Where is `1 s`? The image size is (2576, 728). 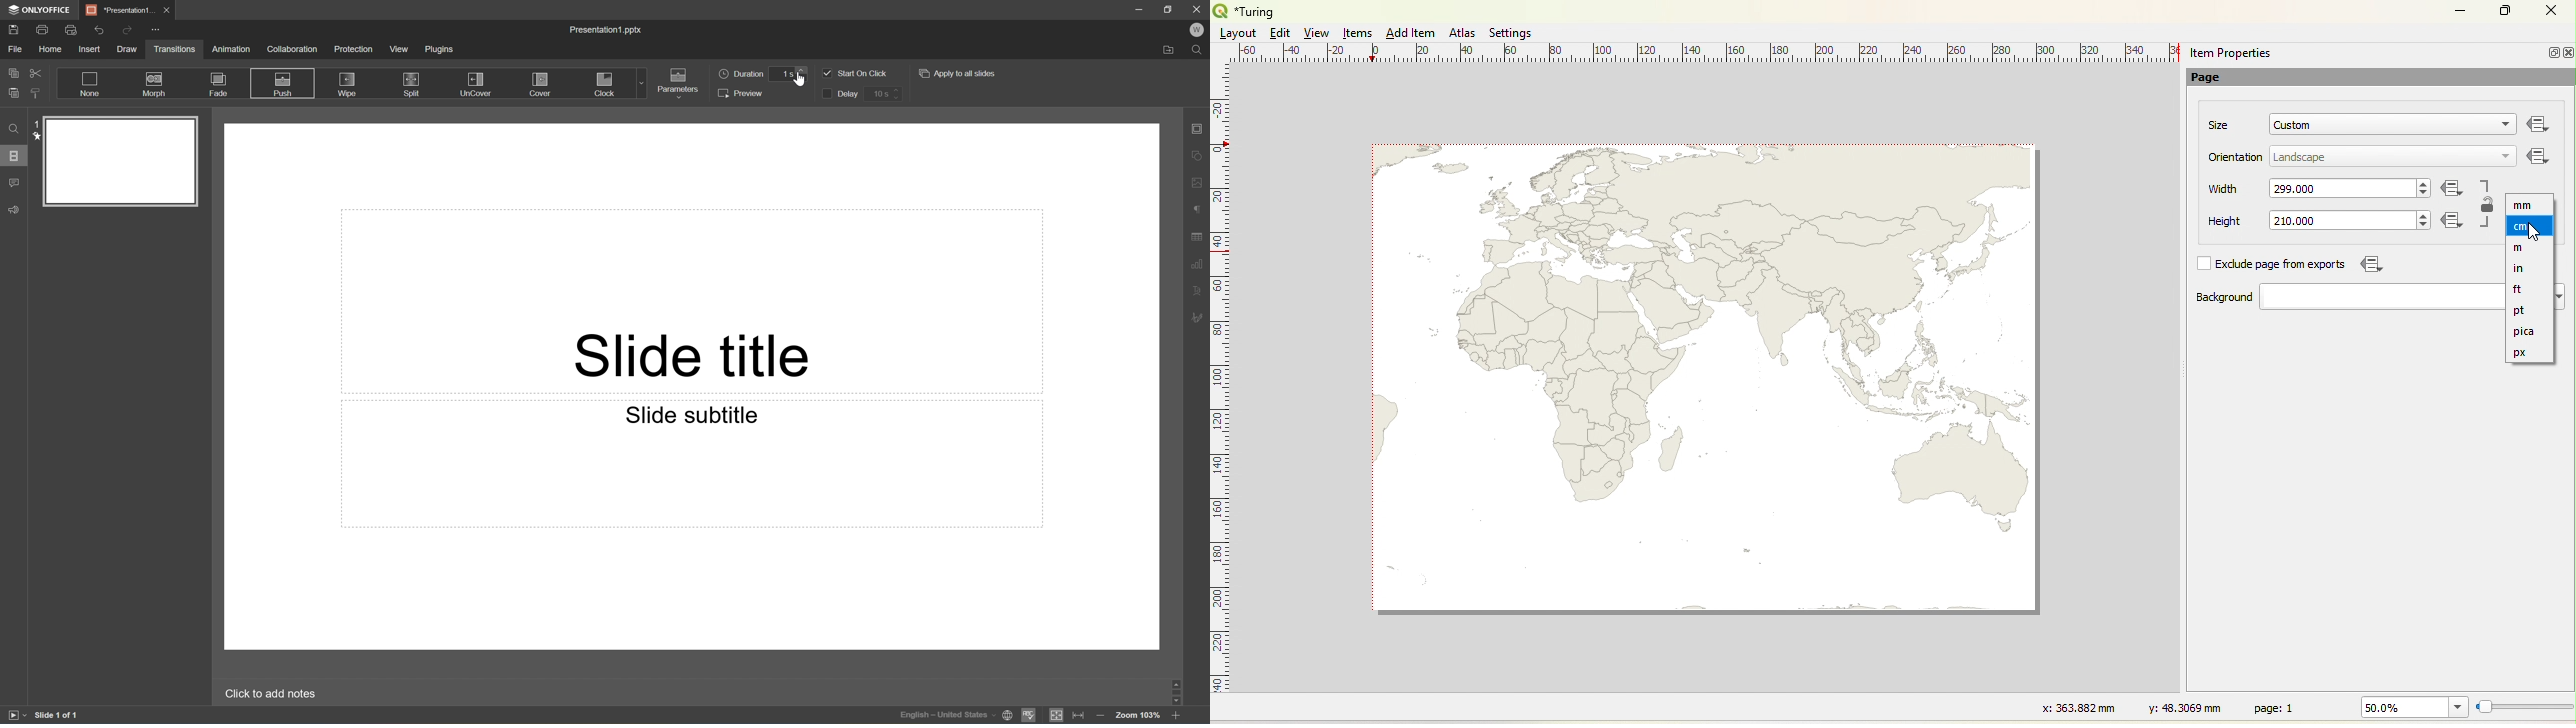 1 s is located at coordinates (790, 73).